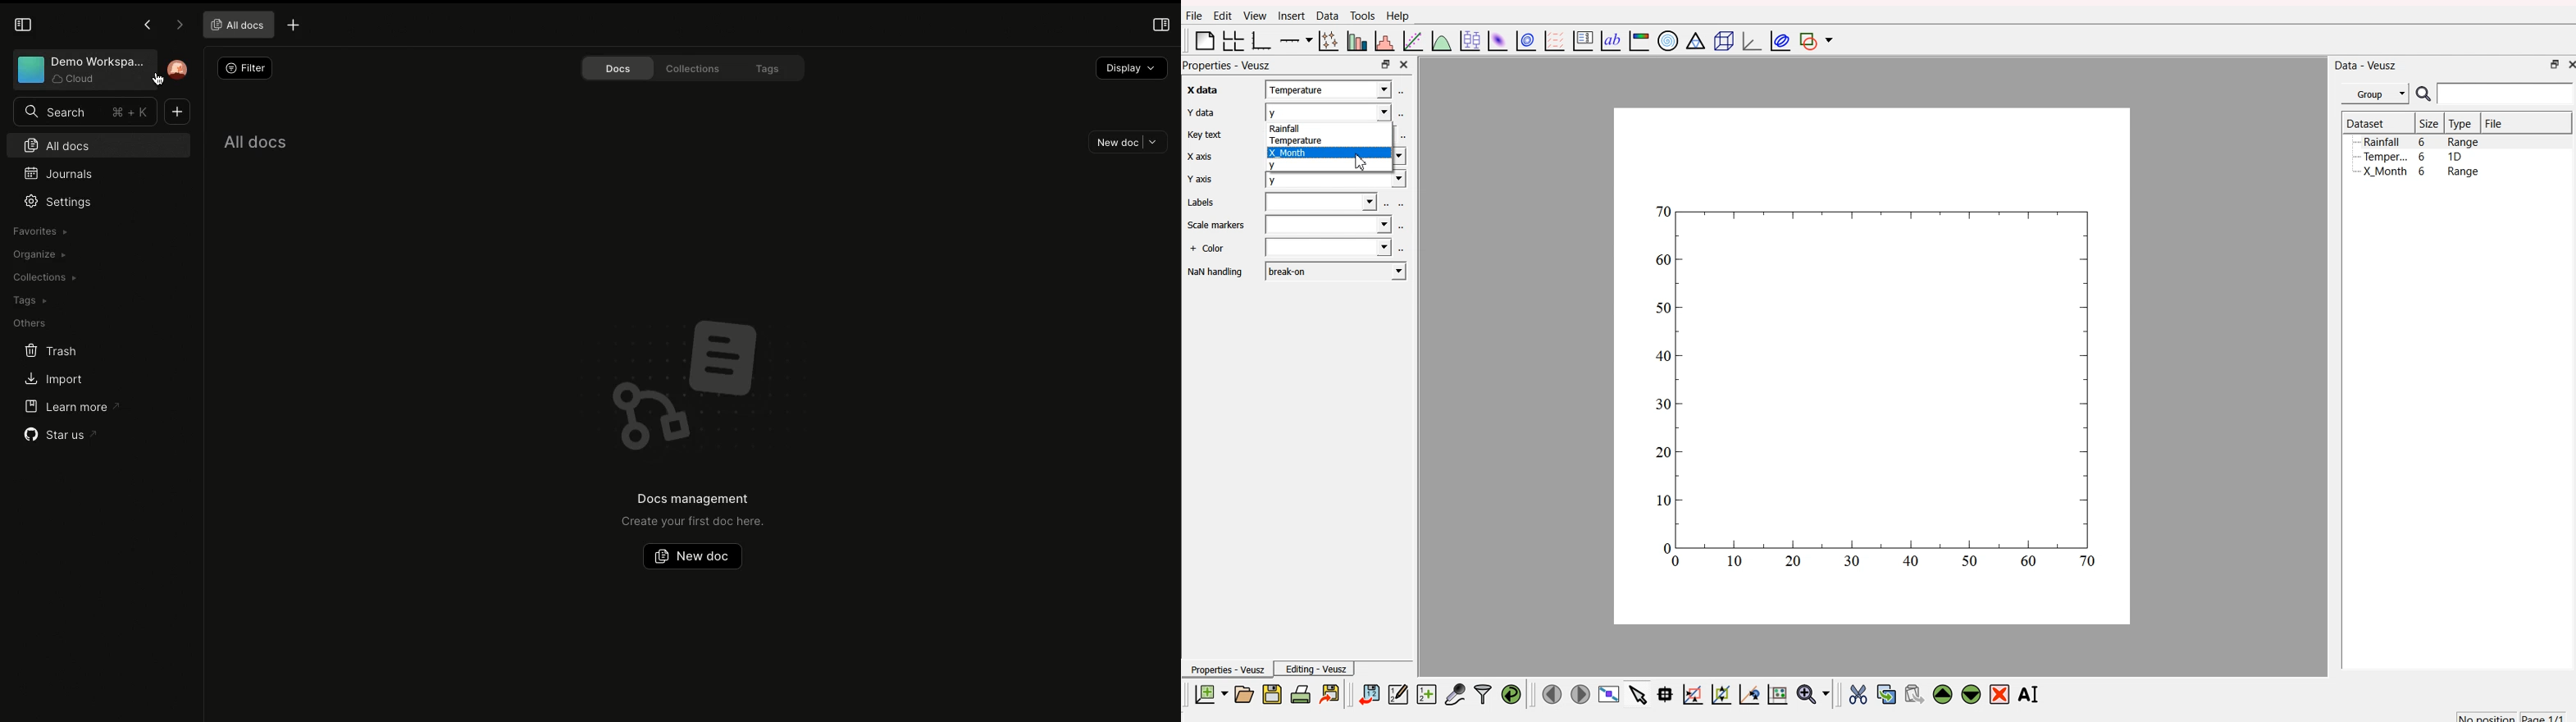 This screenshot has height=728, width=2576. I want to click on 3D graph, so click(1747, 40).